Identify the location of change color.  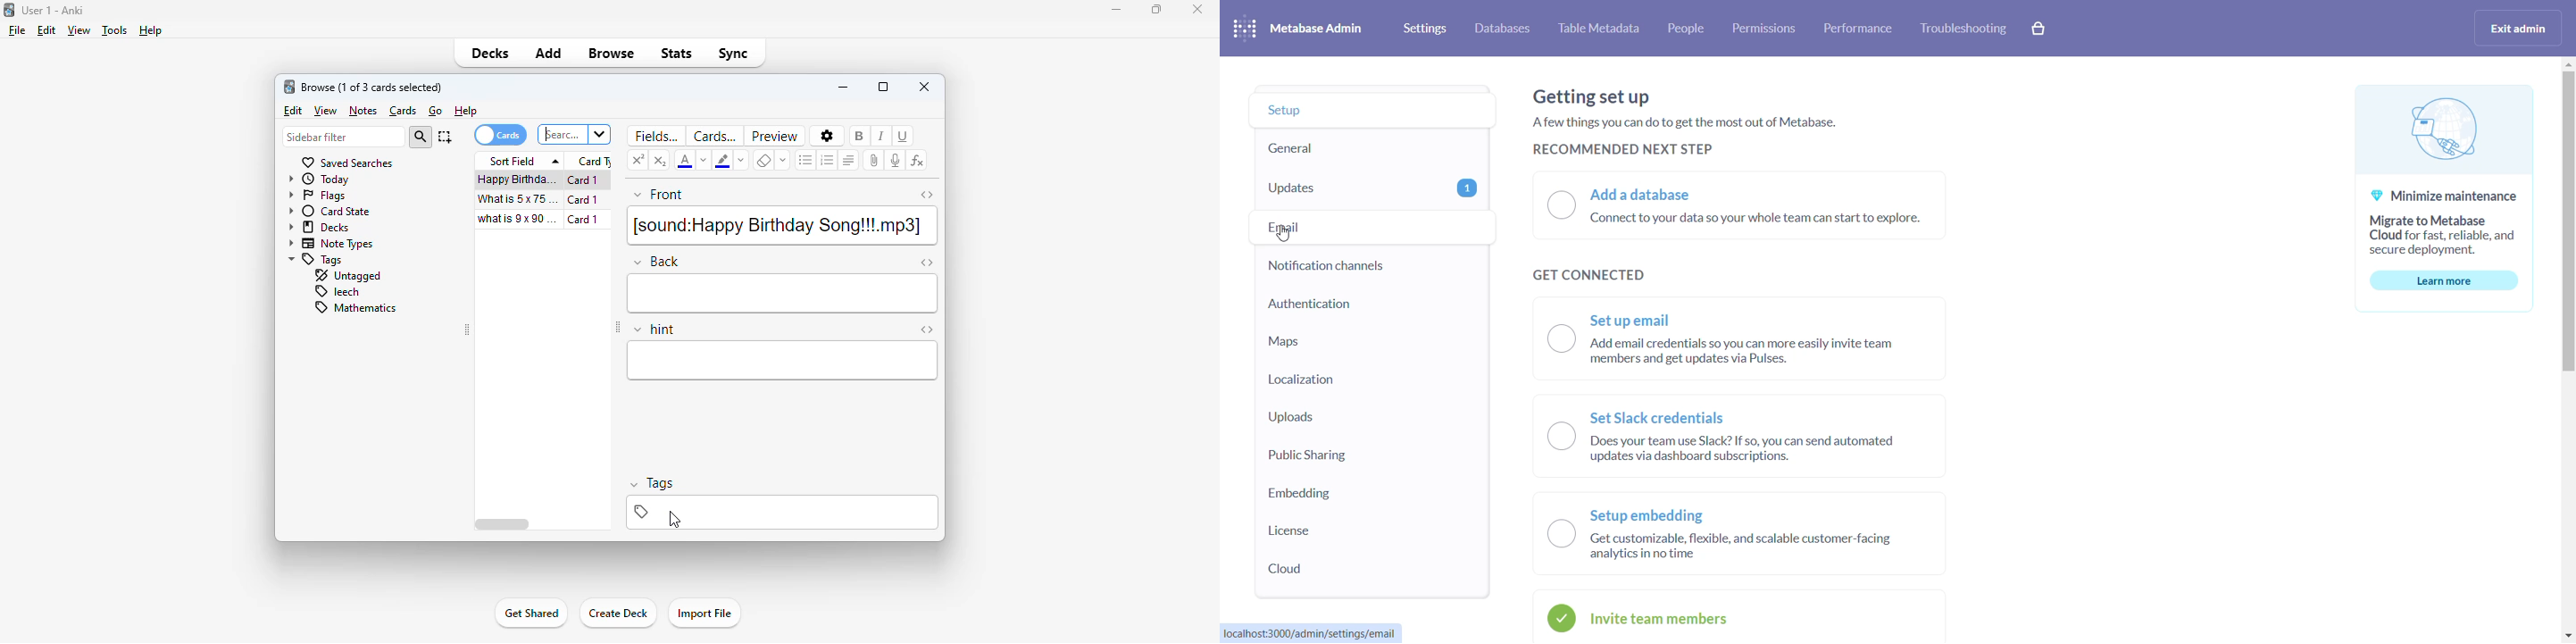
(739, 159).